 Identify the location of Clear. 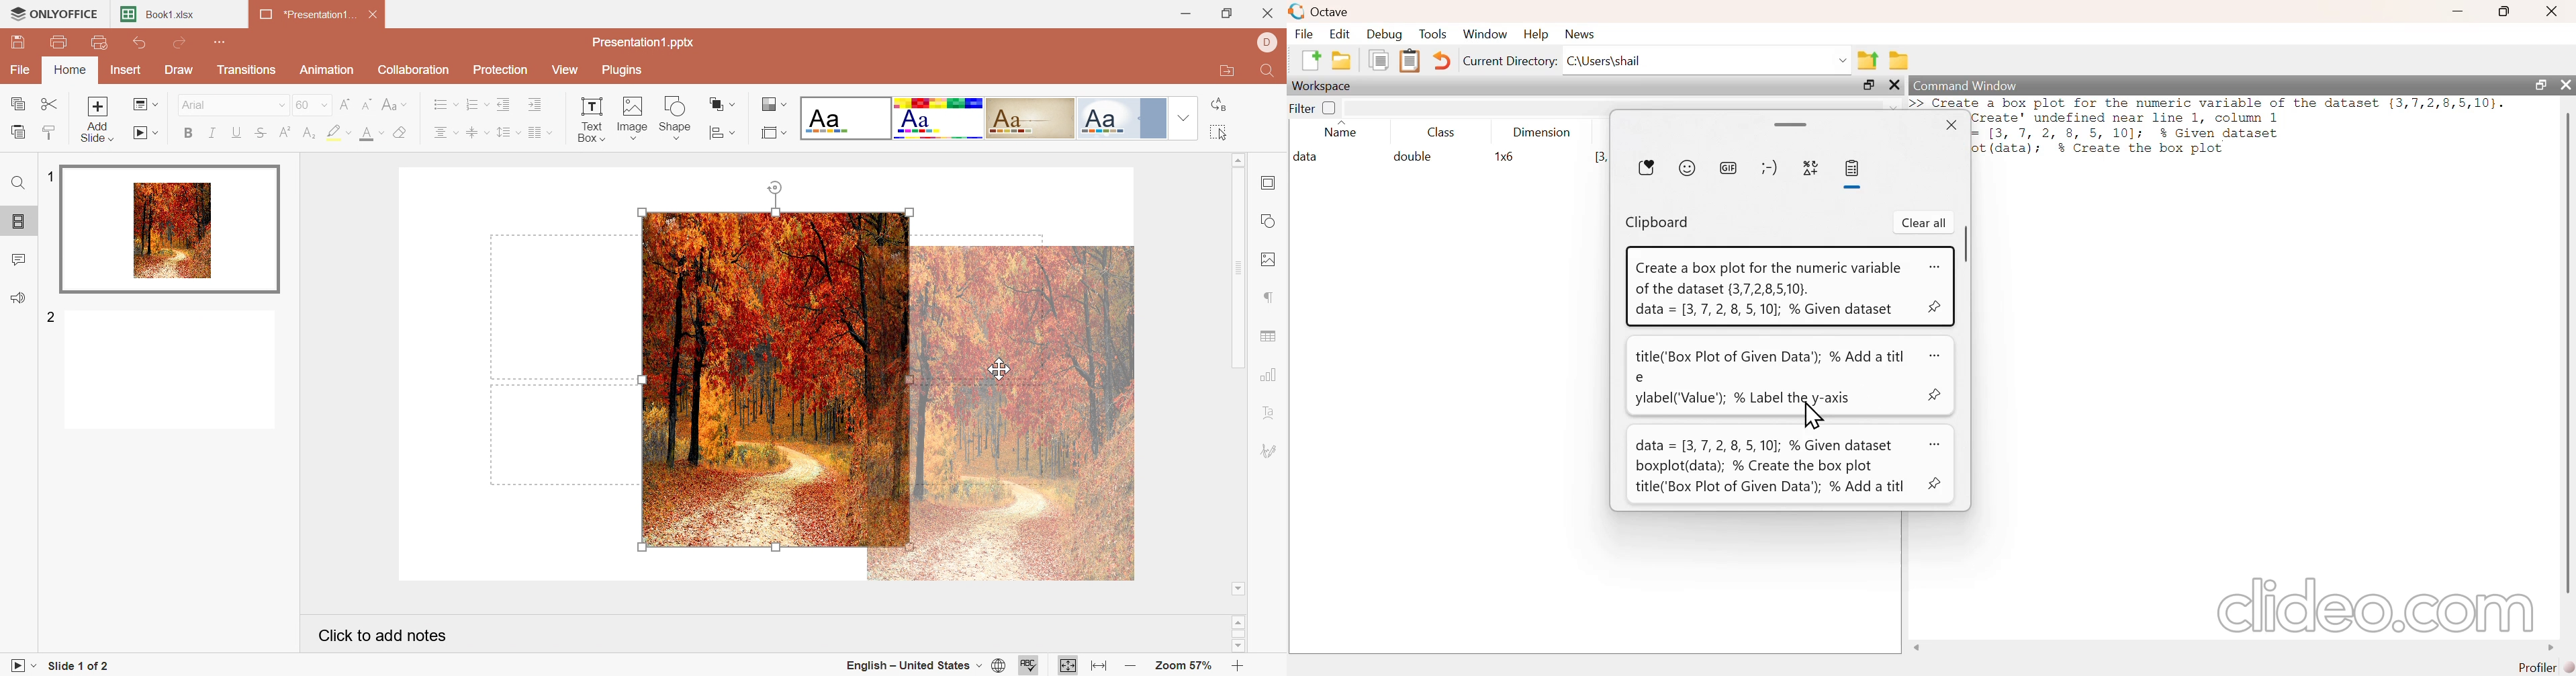
(402, 134).